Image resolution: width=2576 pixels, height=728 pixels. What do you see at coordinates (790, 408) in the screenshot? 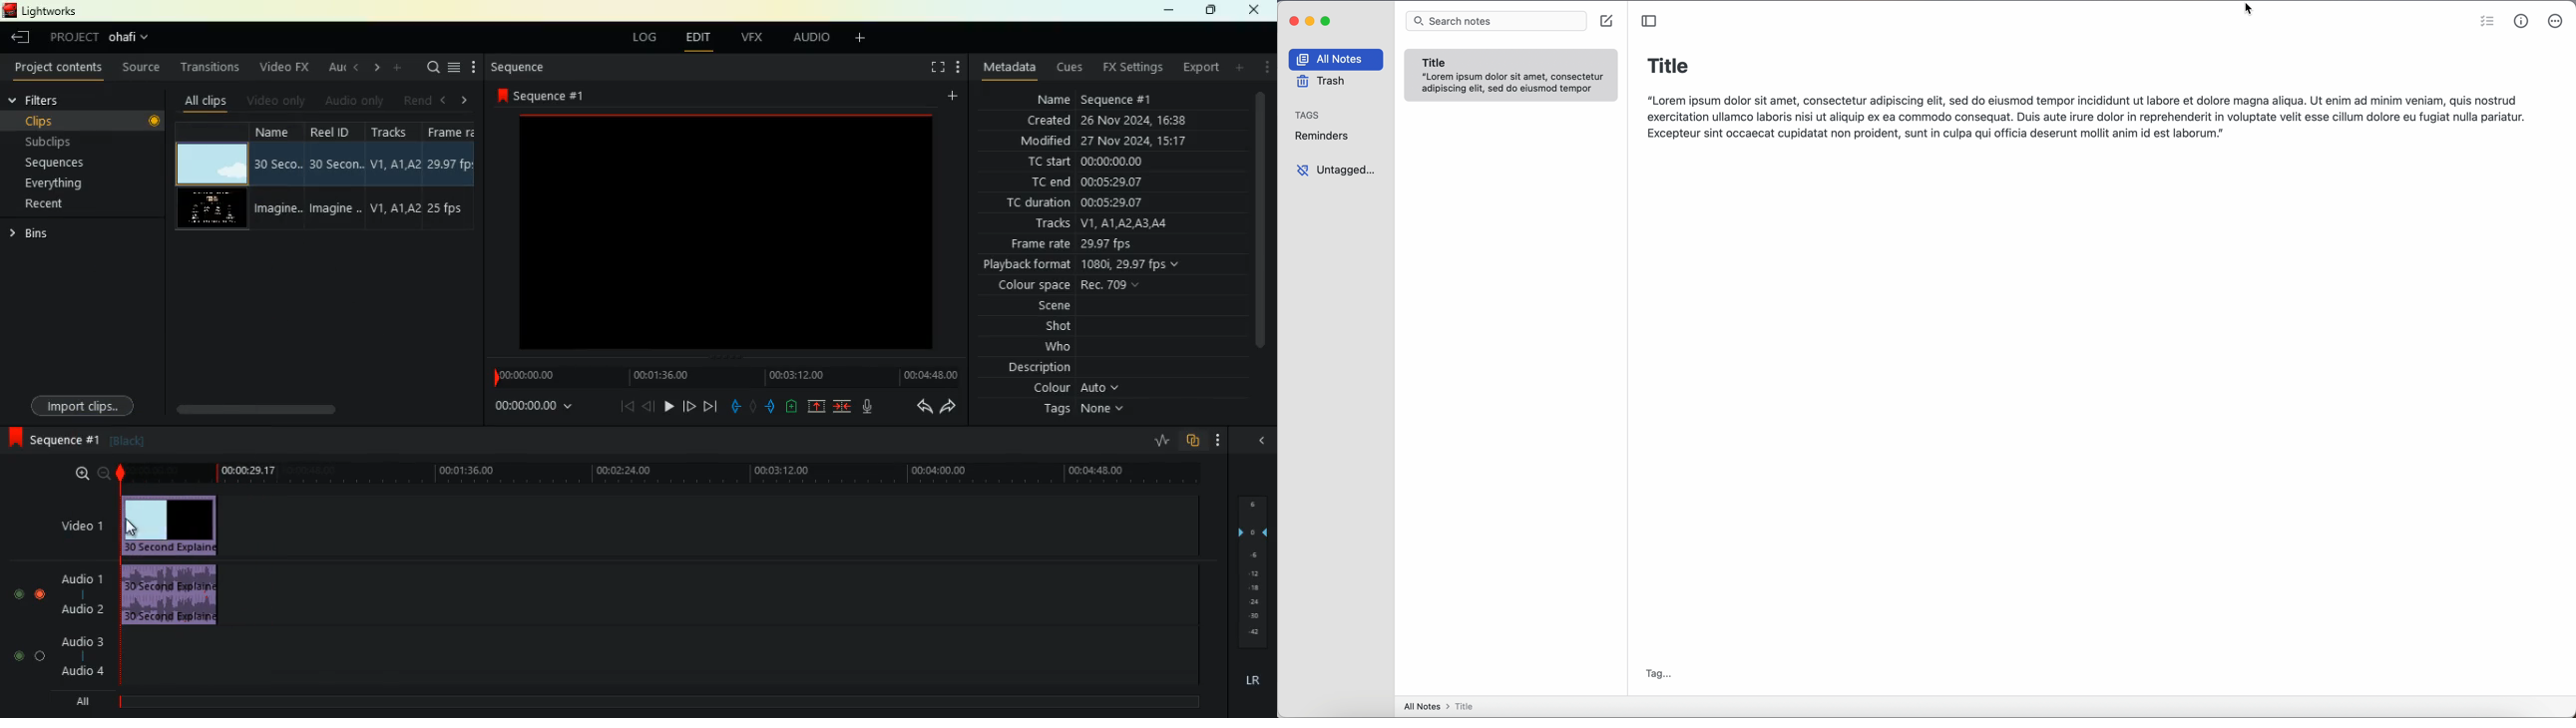
I see `battery` at bounding box center [790, 408].